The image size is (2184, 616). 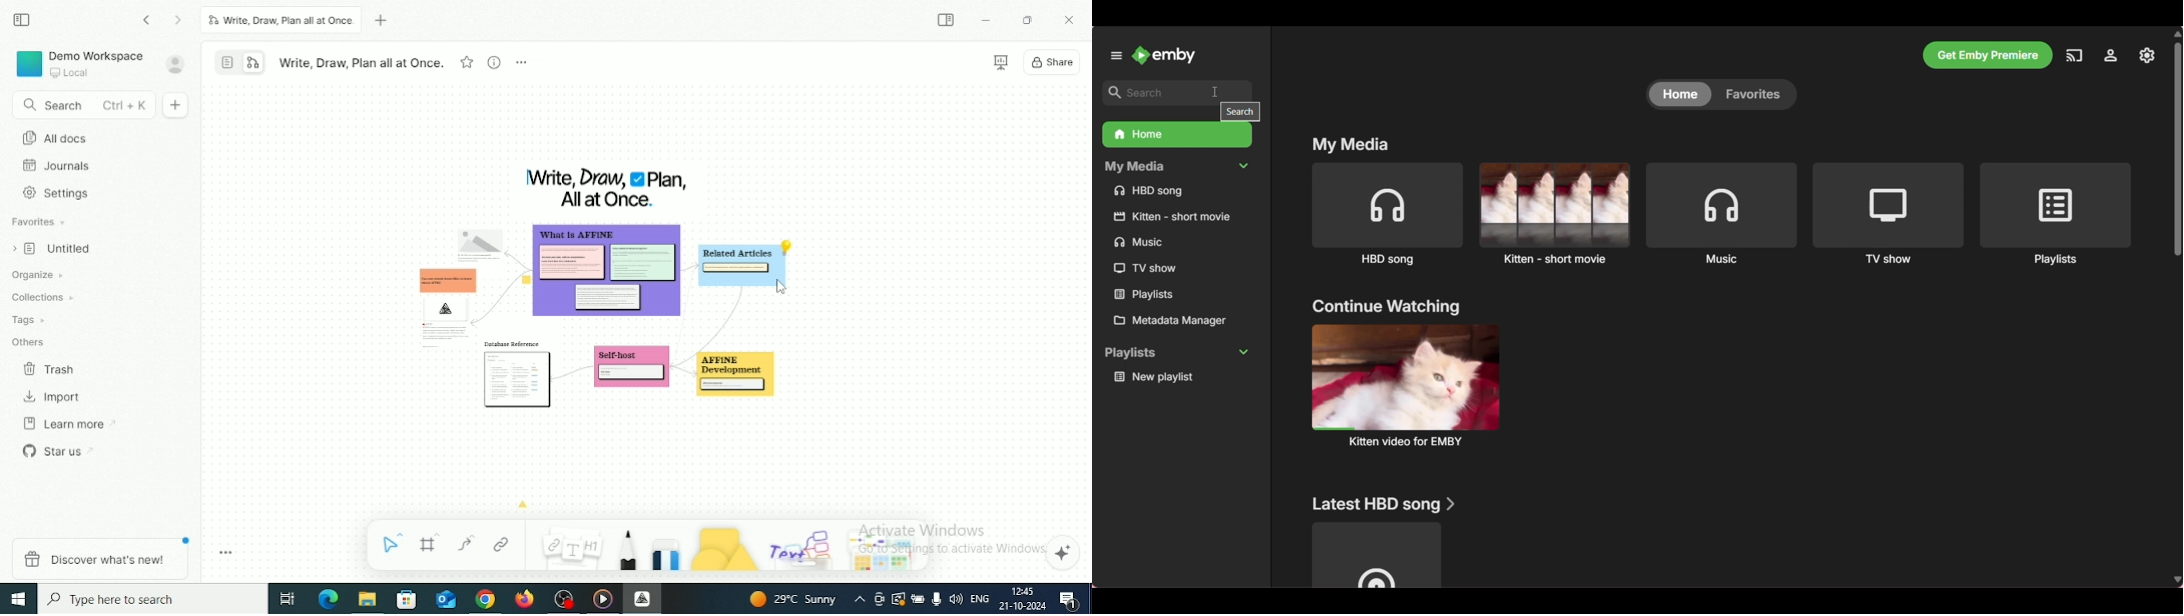 I want to click on Star us, so click(x=59, y=450).